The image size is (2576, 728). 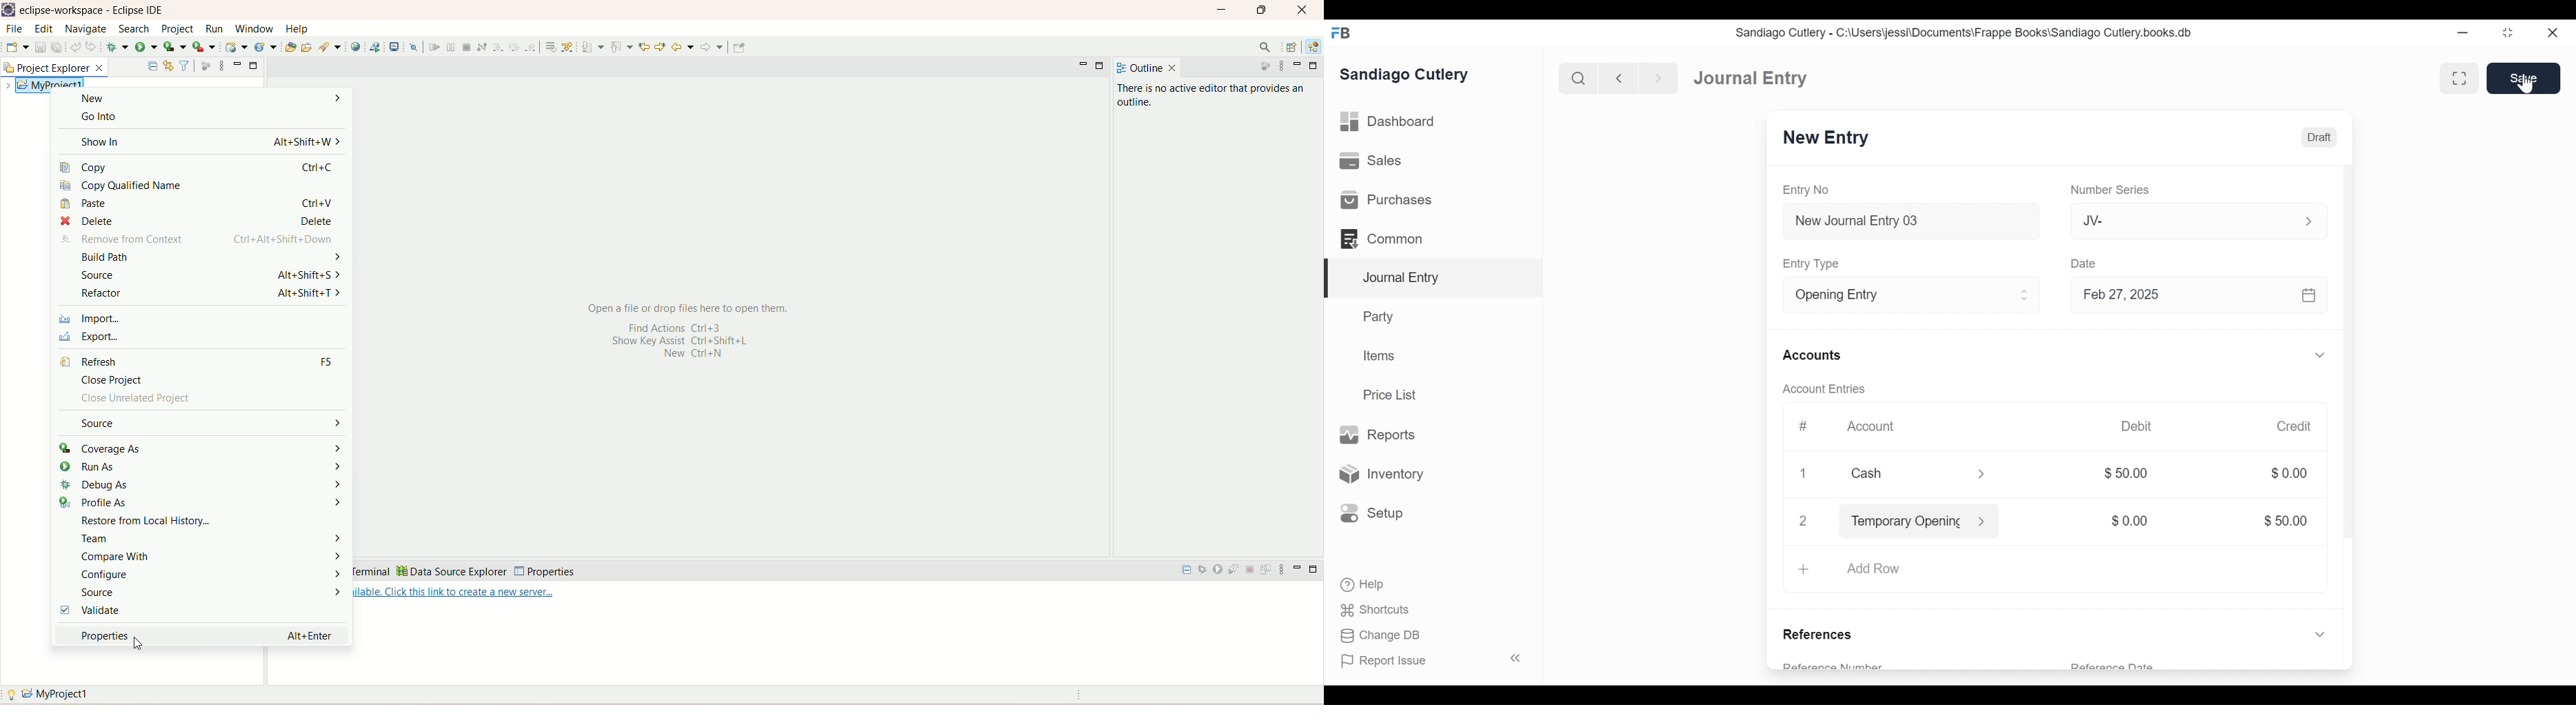 I want to click on Help, so click(x=1364, y=585).